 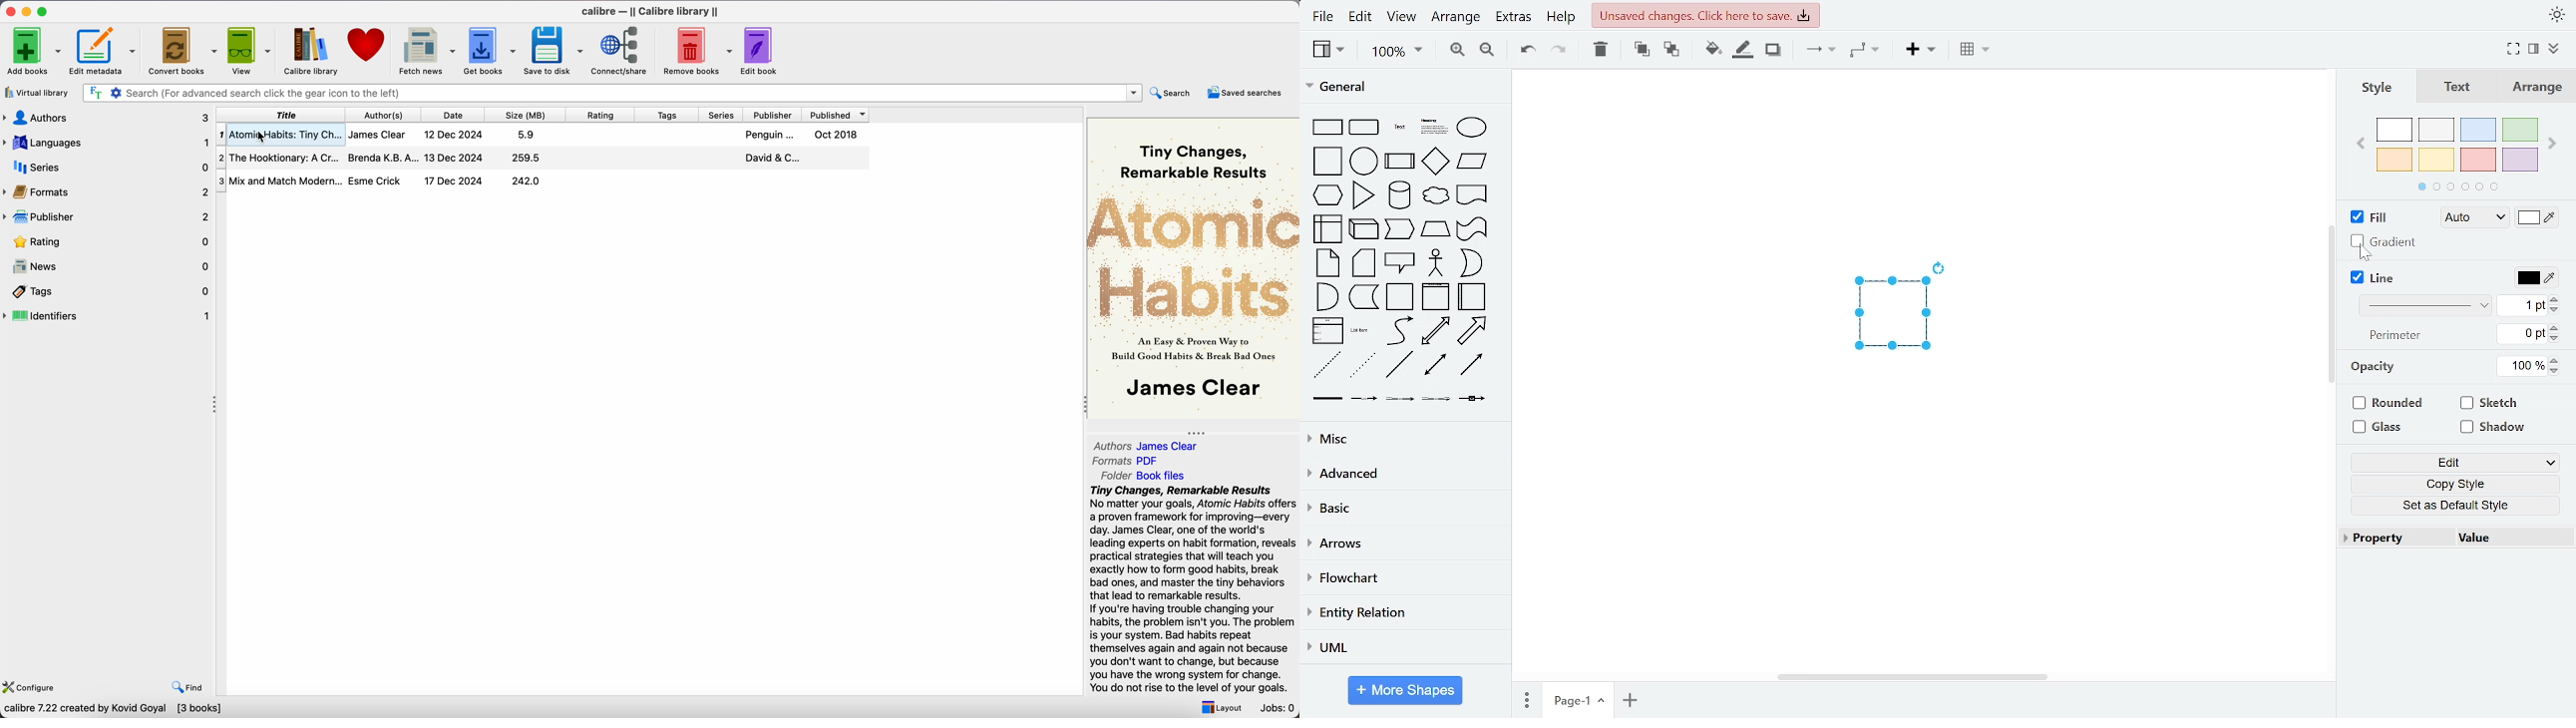 I want to click on increase opacity, so click(x=2554, y=361).